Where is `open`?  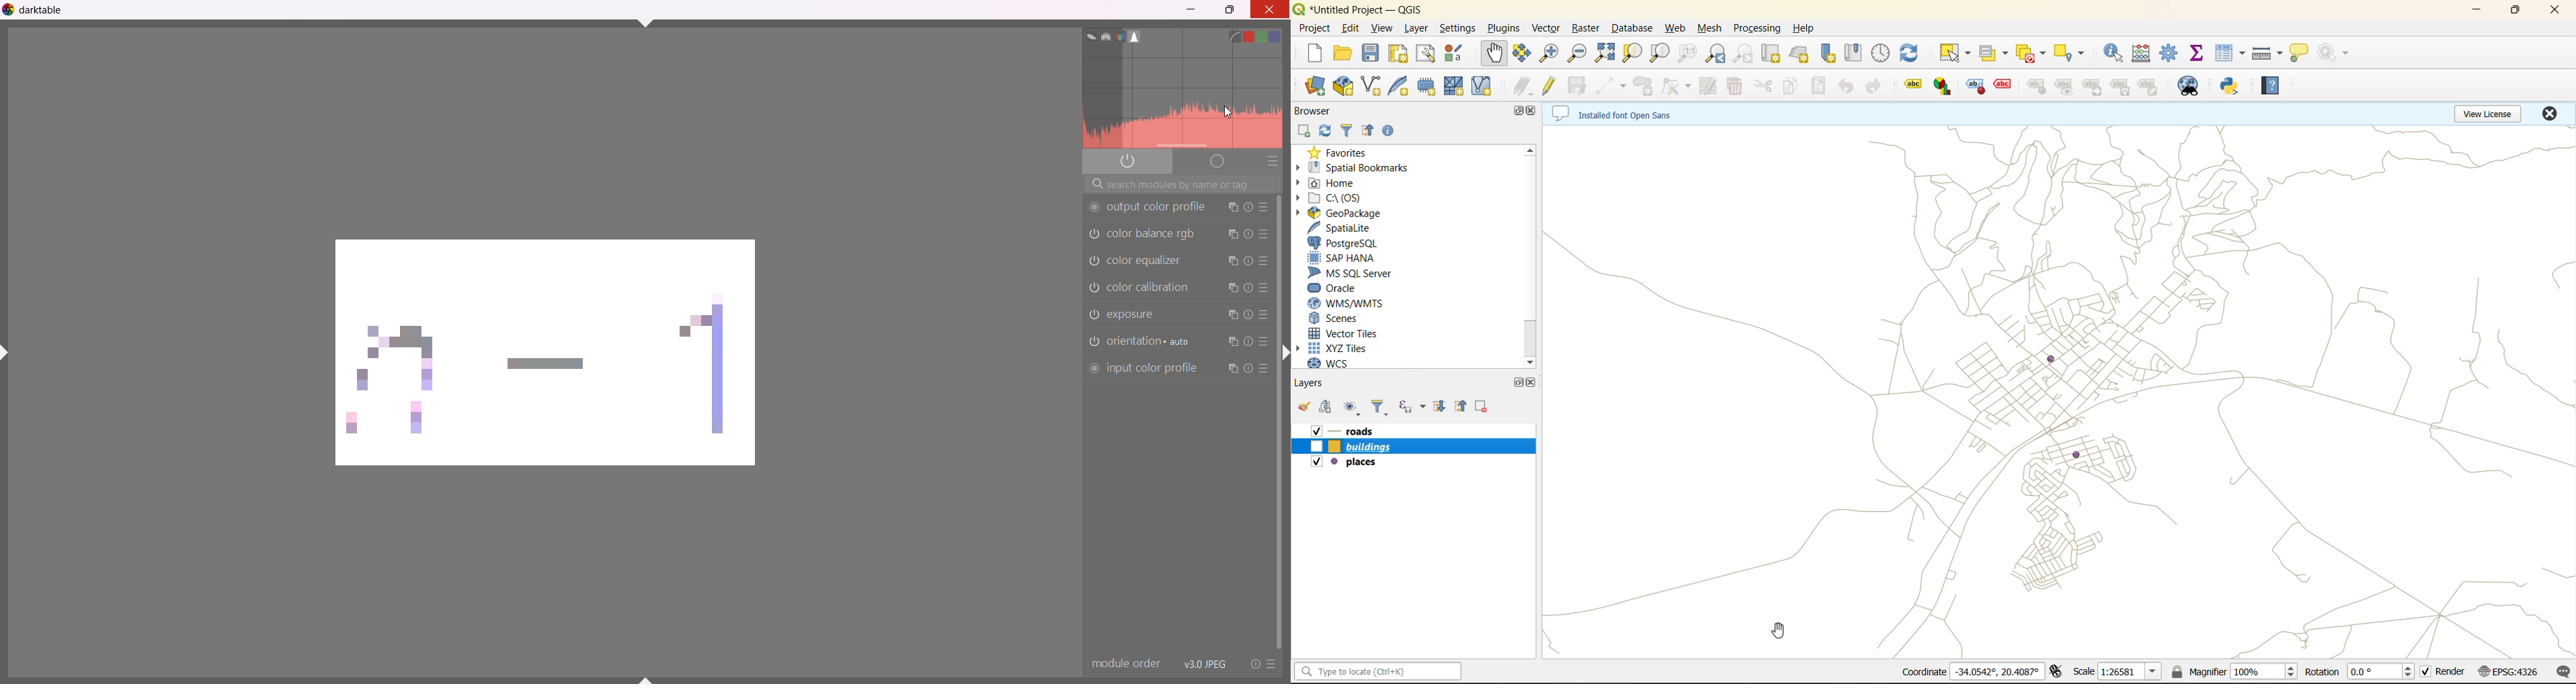 open is located at coordinates (1305, 405).